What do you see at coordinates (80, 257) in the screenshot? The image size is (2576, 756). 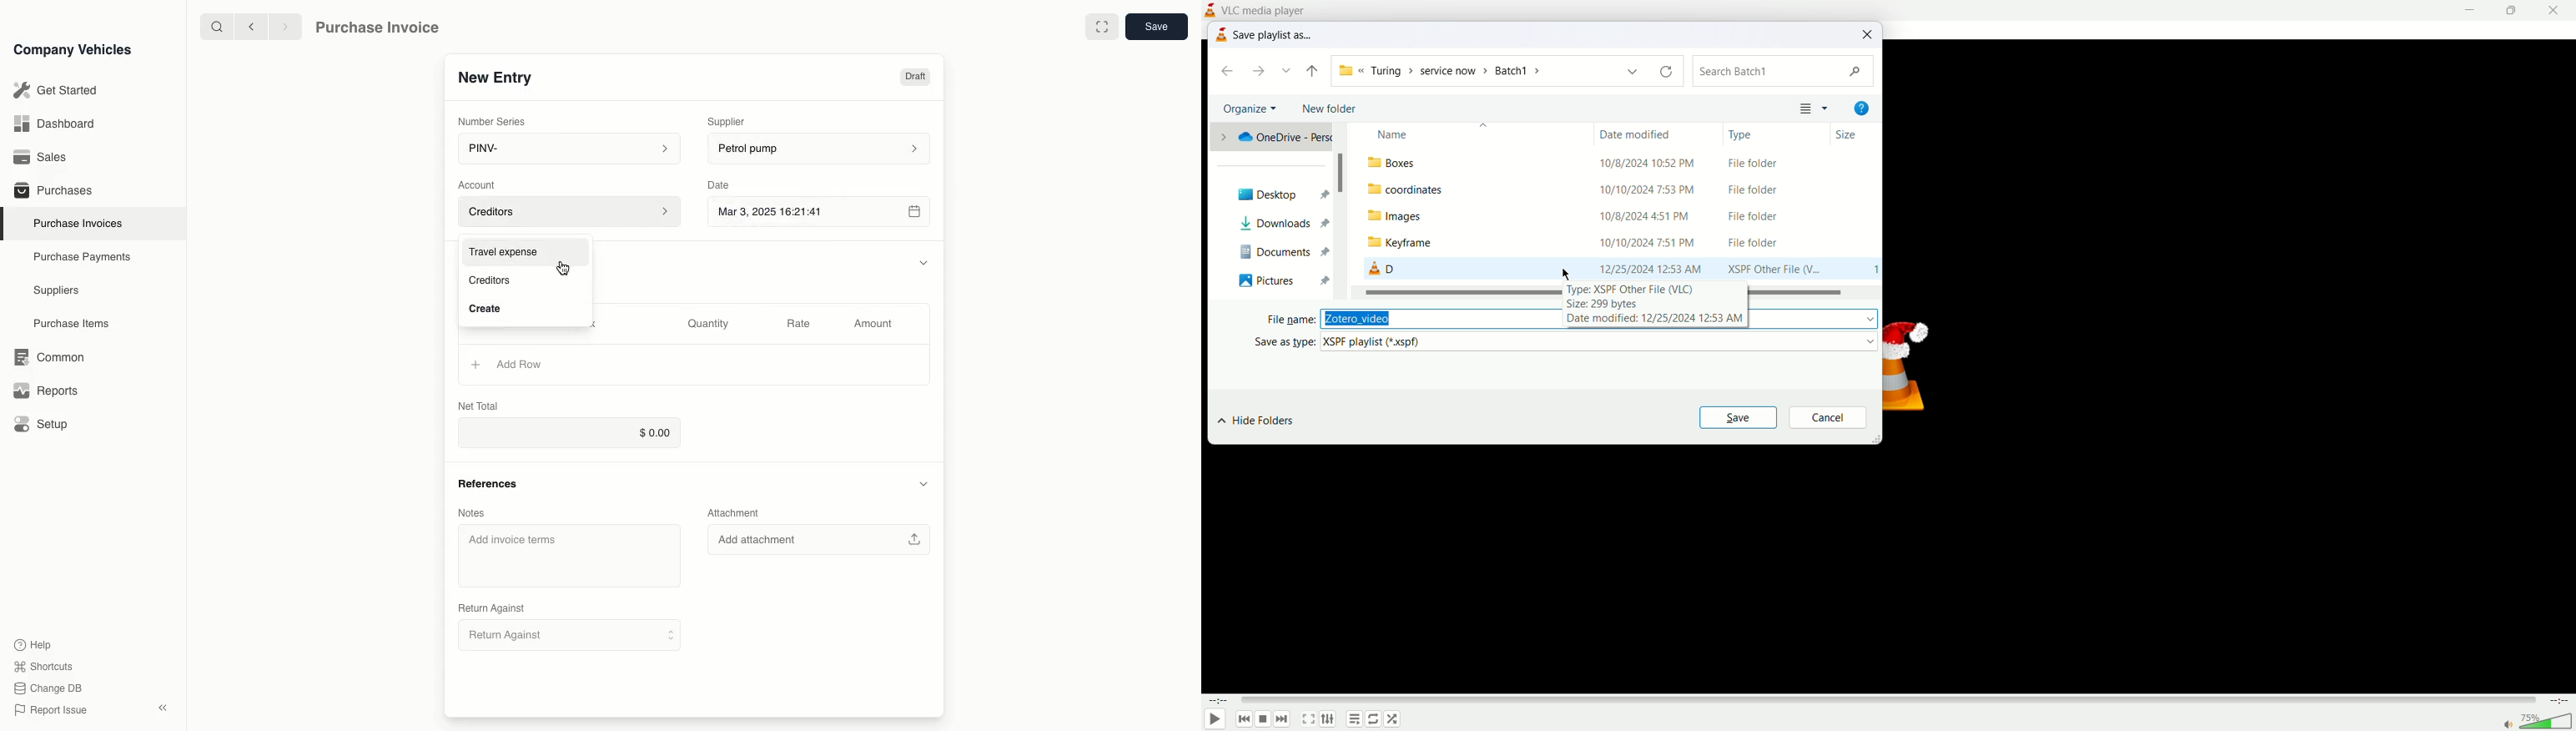 I see `Purchase Payments` at bounding box center [80, 257].